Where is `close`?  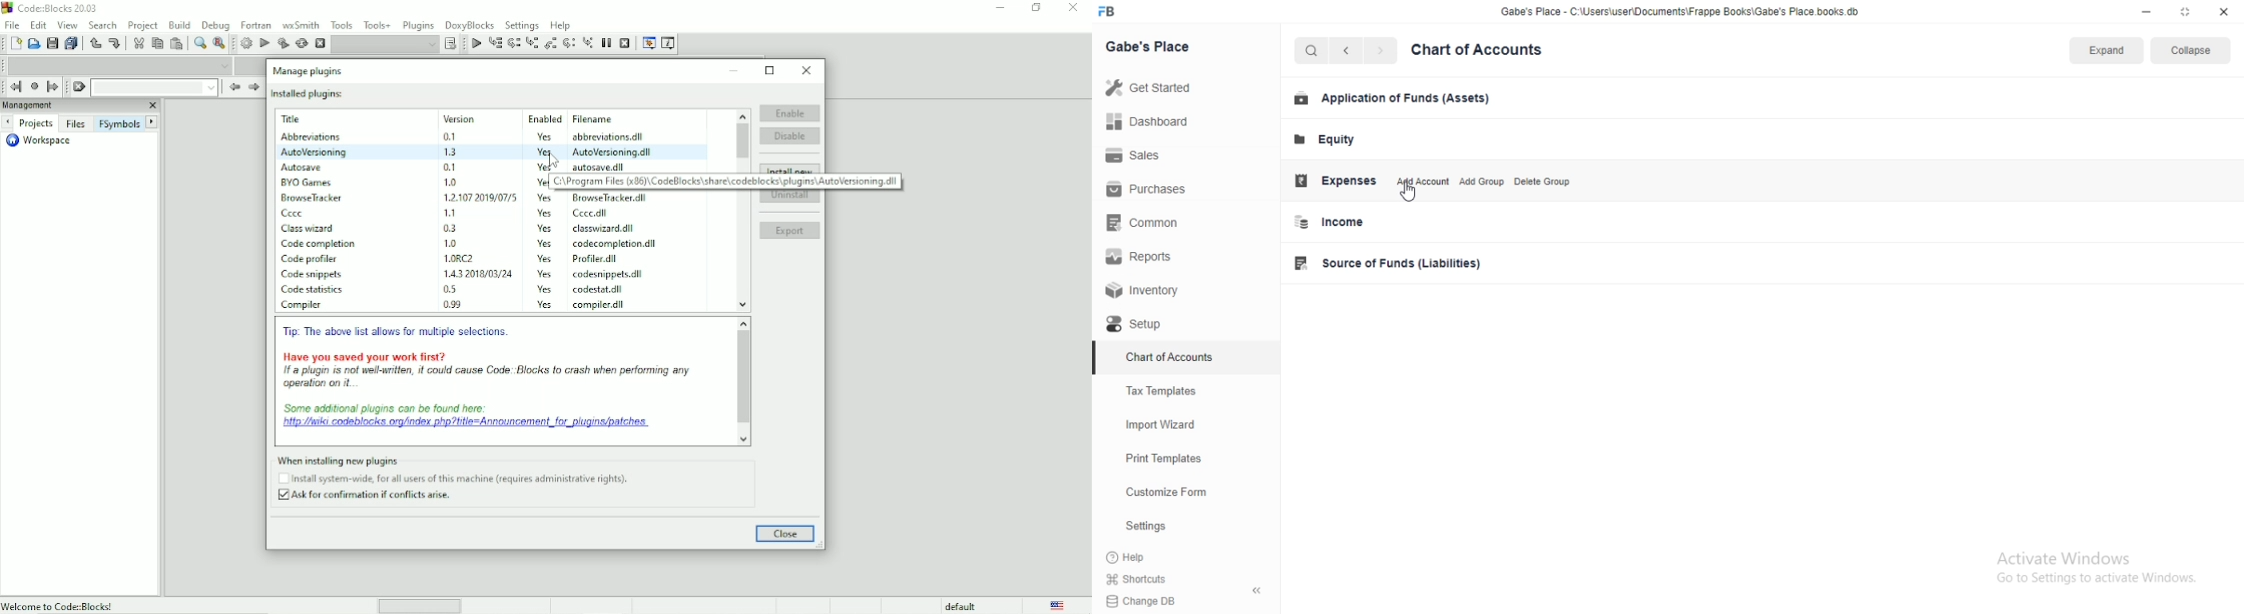 close is located at coordinates (2225, 12).